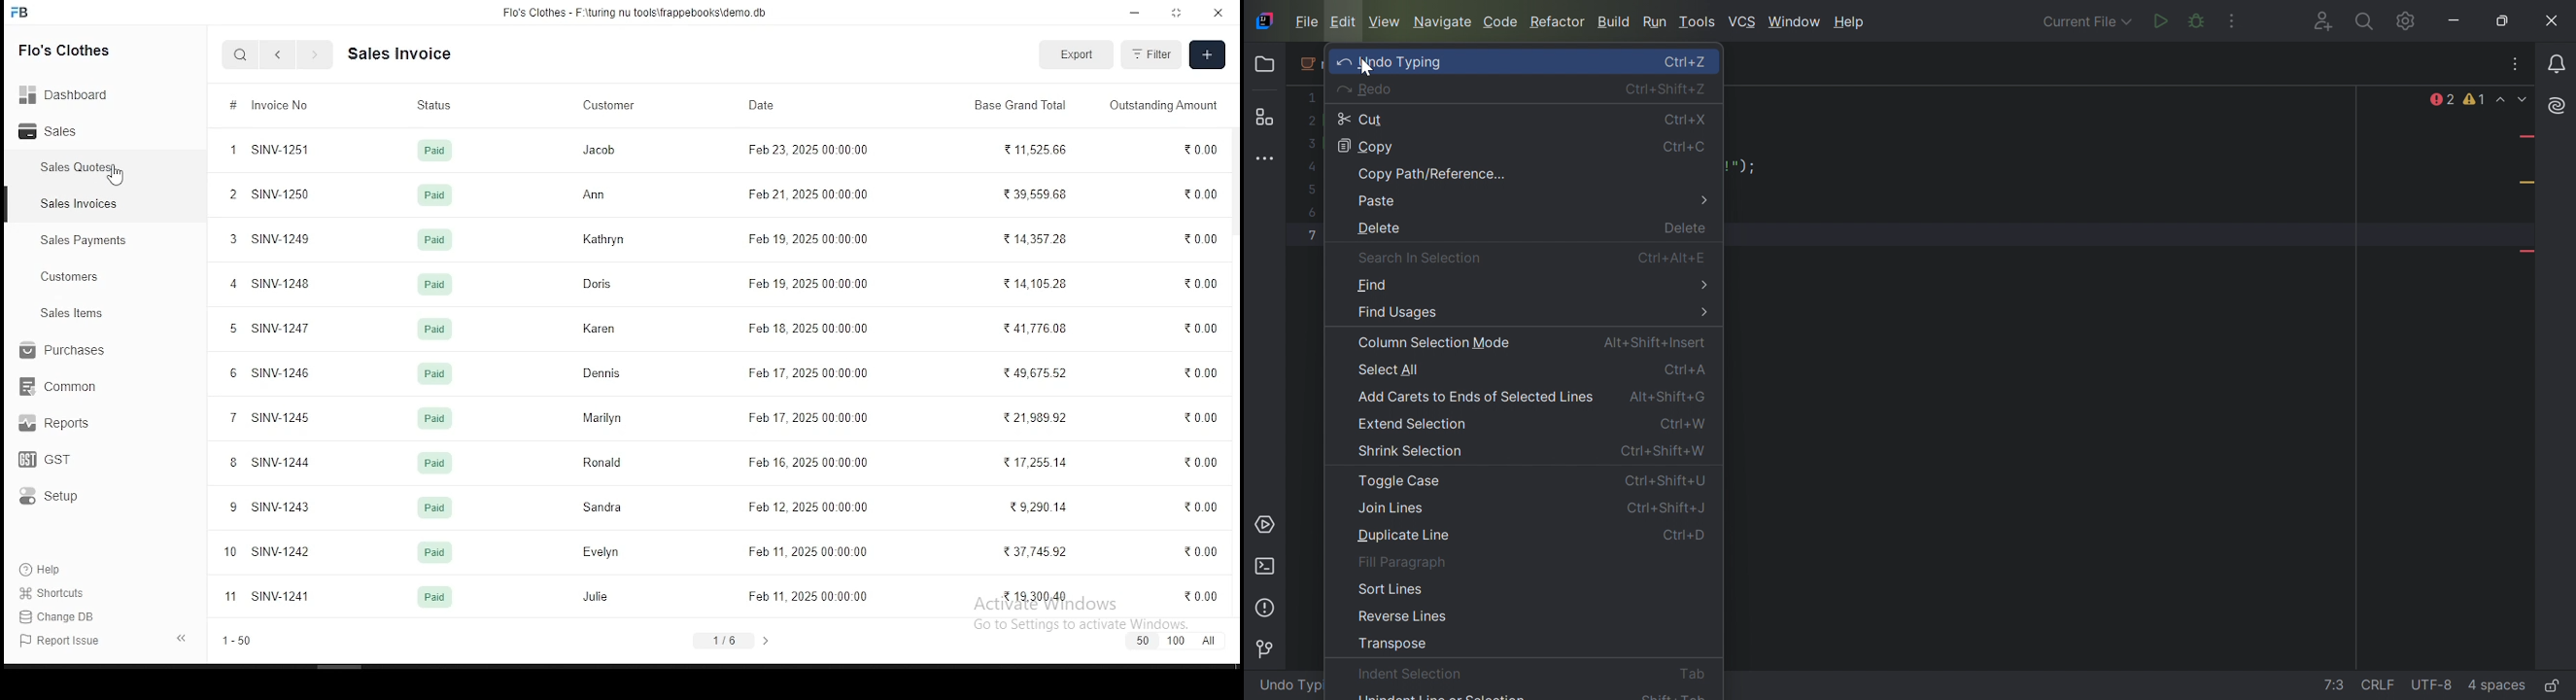  I want to click on paid, so click(434, 554).